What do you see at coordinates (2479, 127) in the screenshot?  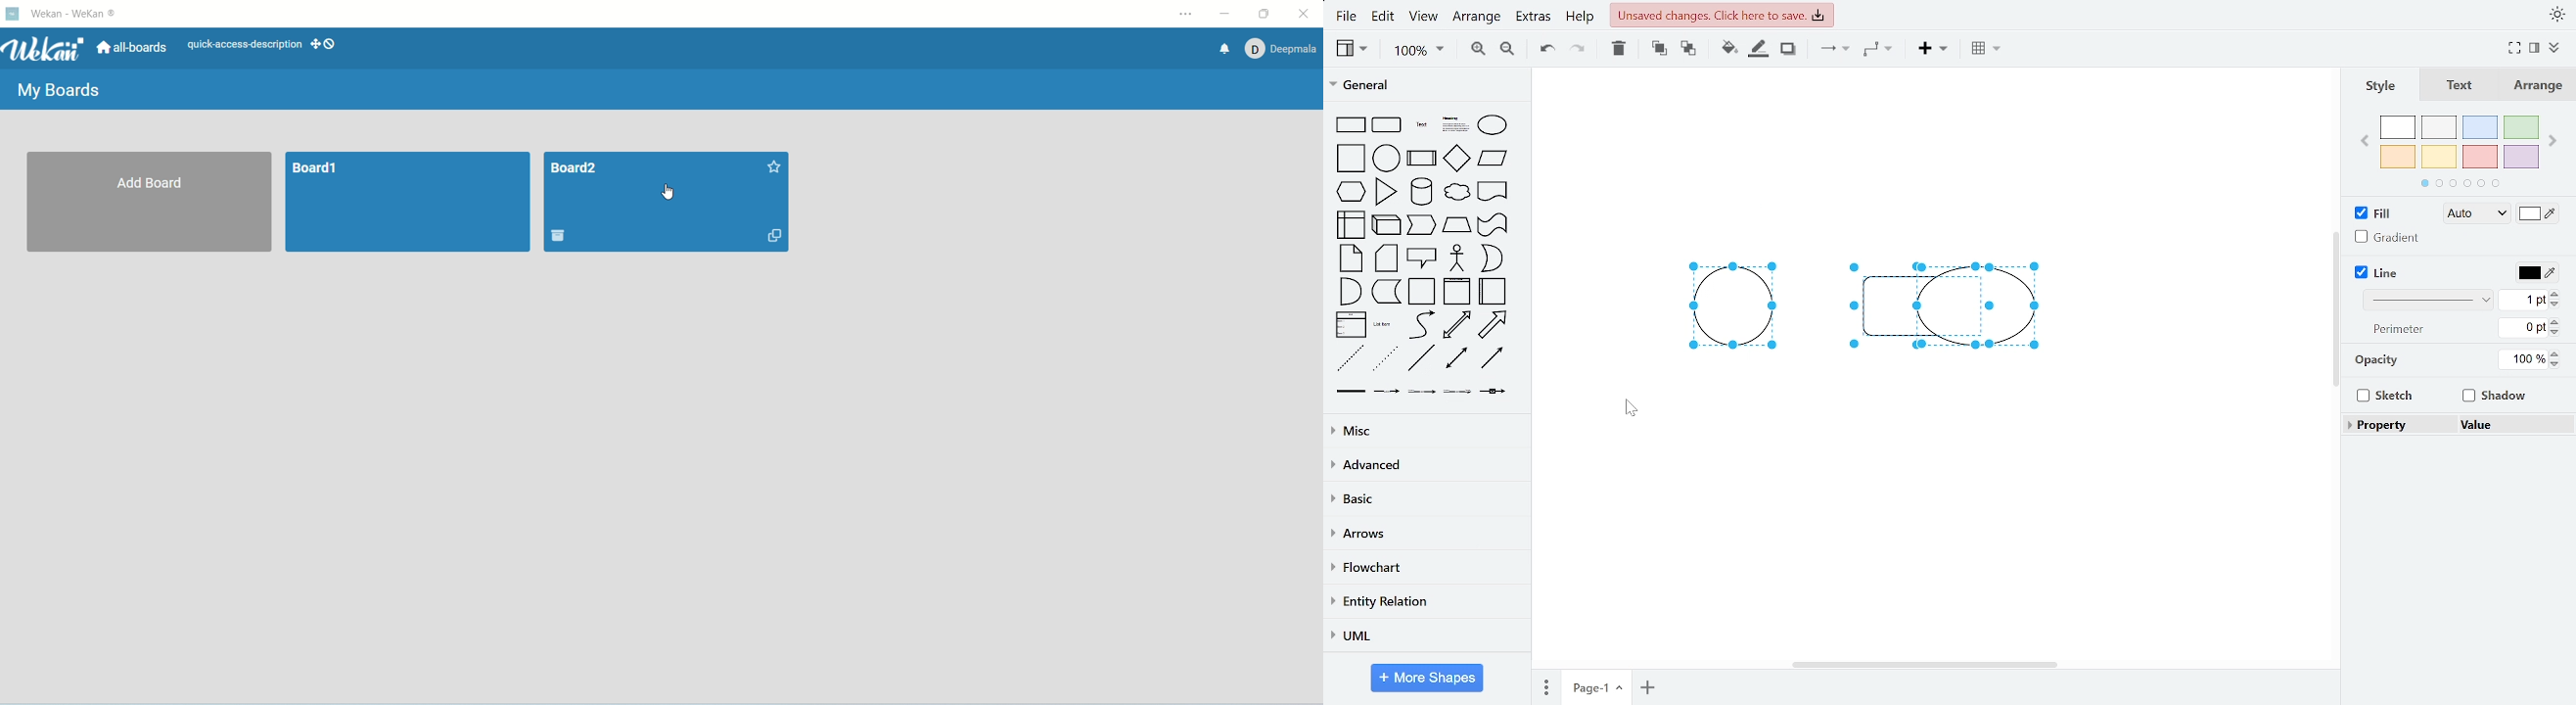 I see `blue` at bounding box center [2479, 127].